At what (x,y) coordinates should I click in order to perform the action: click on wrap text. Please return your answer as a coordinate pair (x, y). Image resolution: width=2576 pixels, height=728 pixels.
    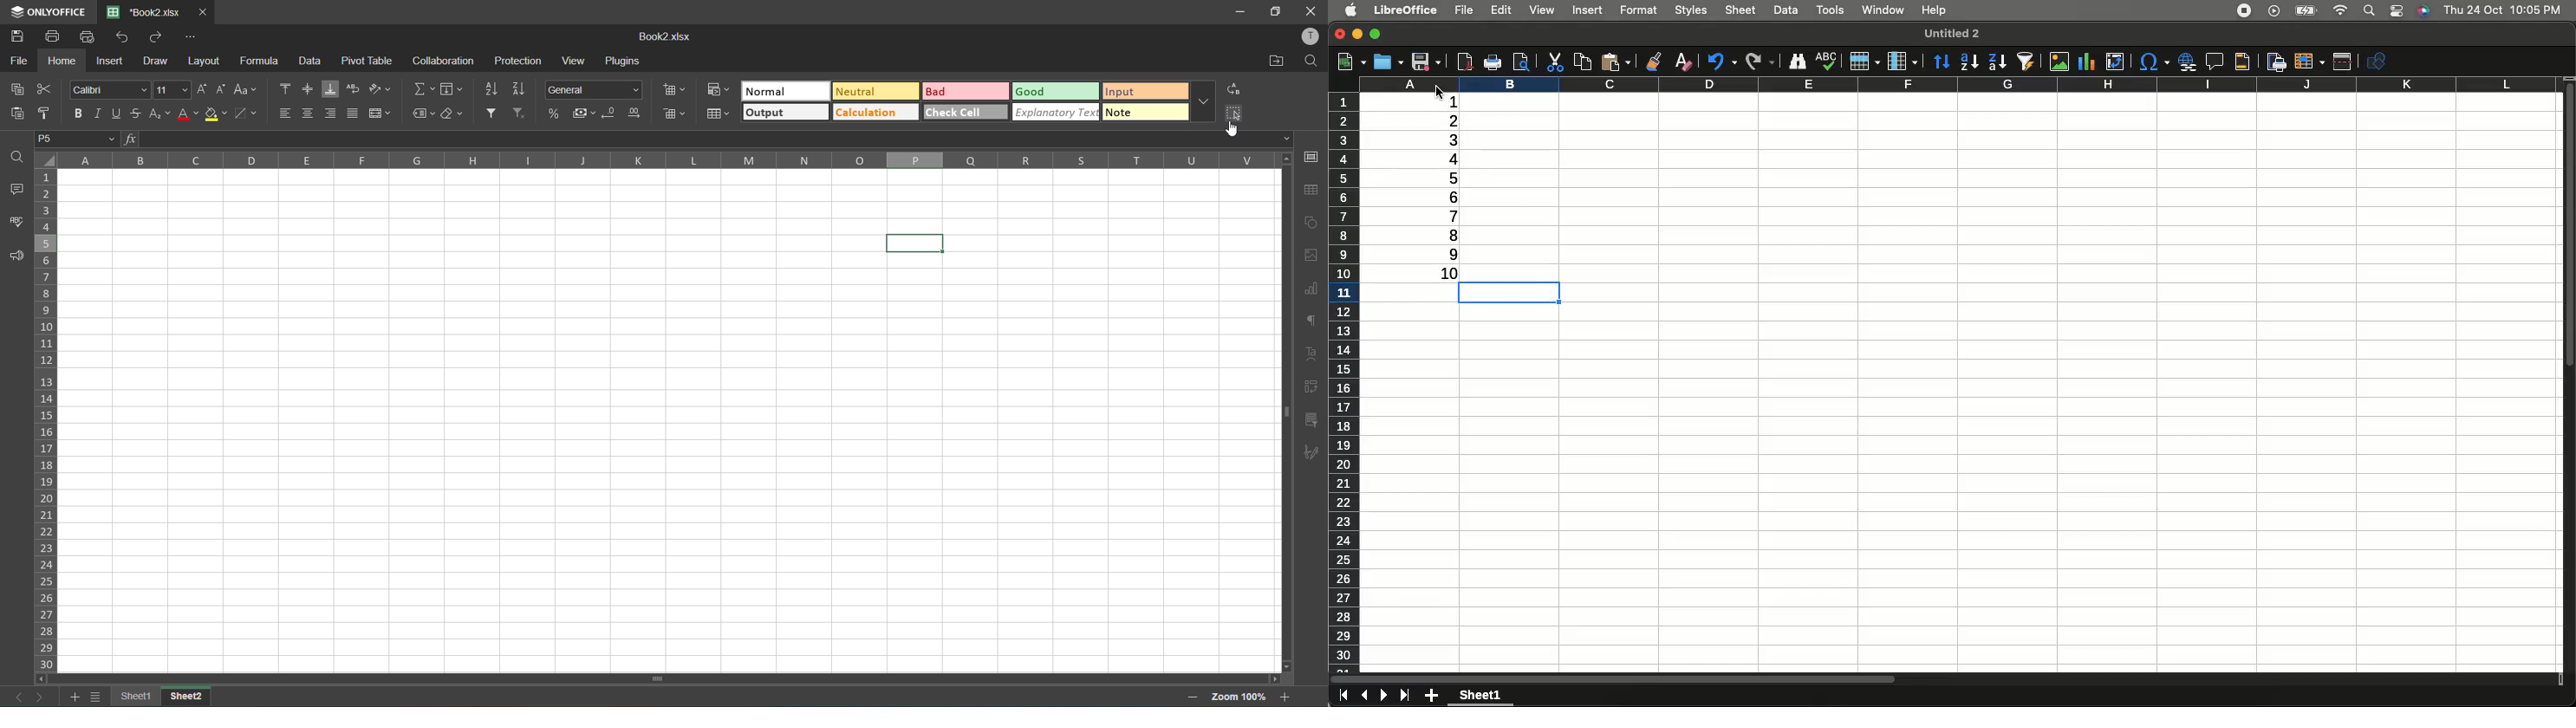
    Looking at the image, I should click on (356, 86).